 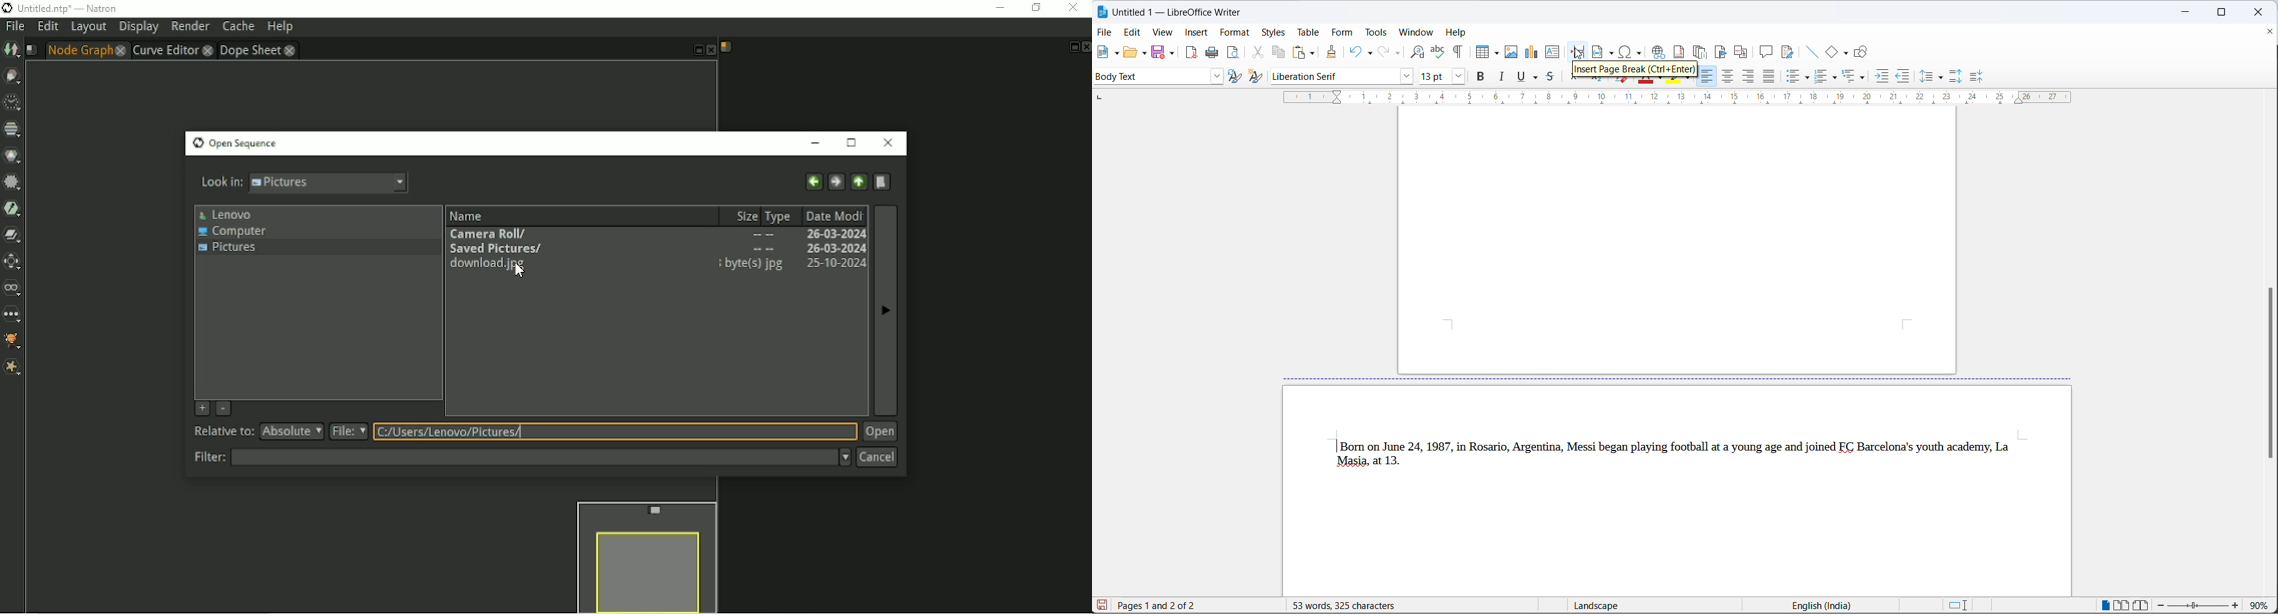 What do you see at coordinates (1858, 77) in the screenshot?
I see `select outline format` at bounding box center [1858, 77].